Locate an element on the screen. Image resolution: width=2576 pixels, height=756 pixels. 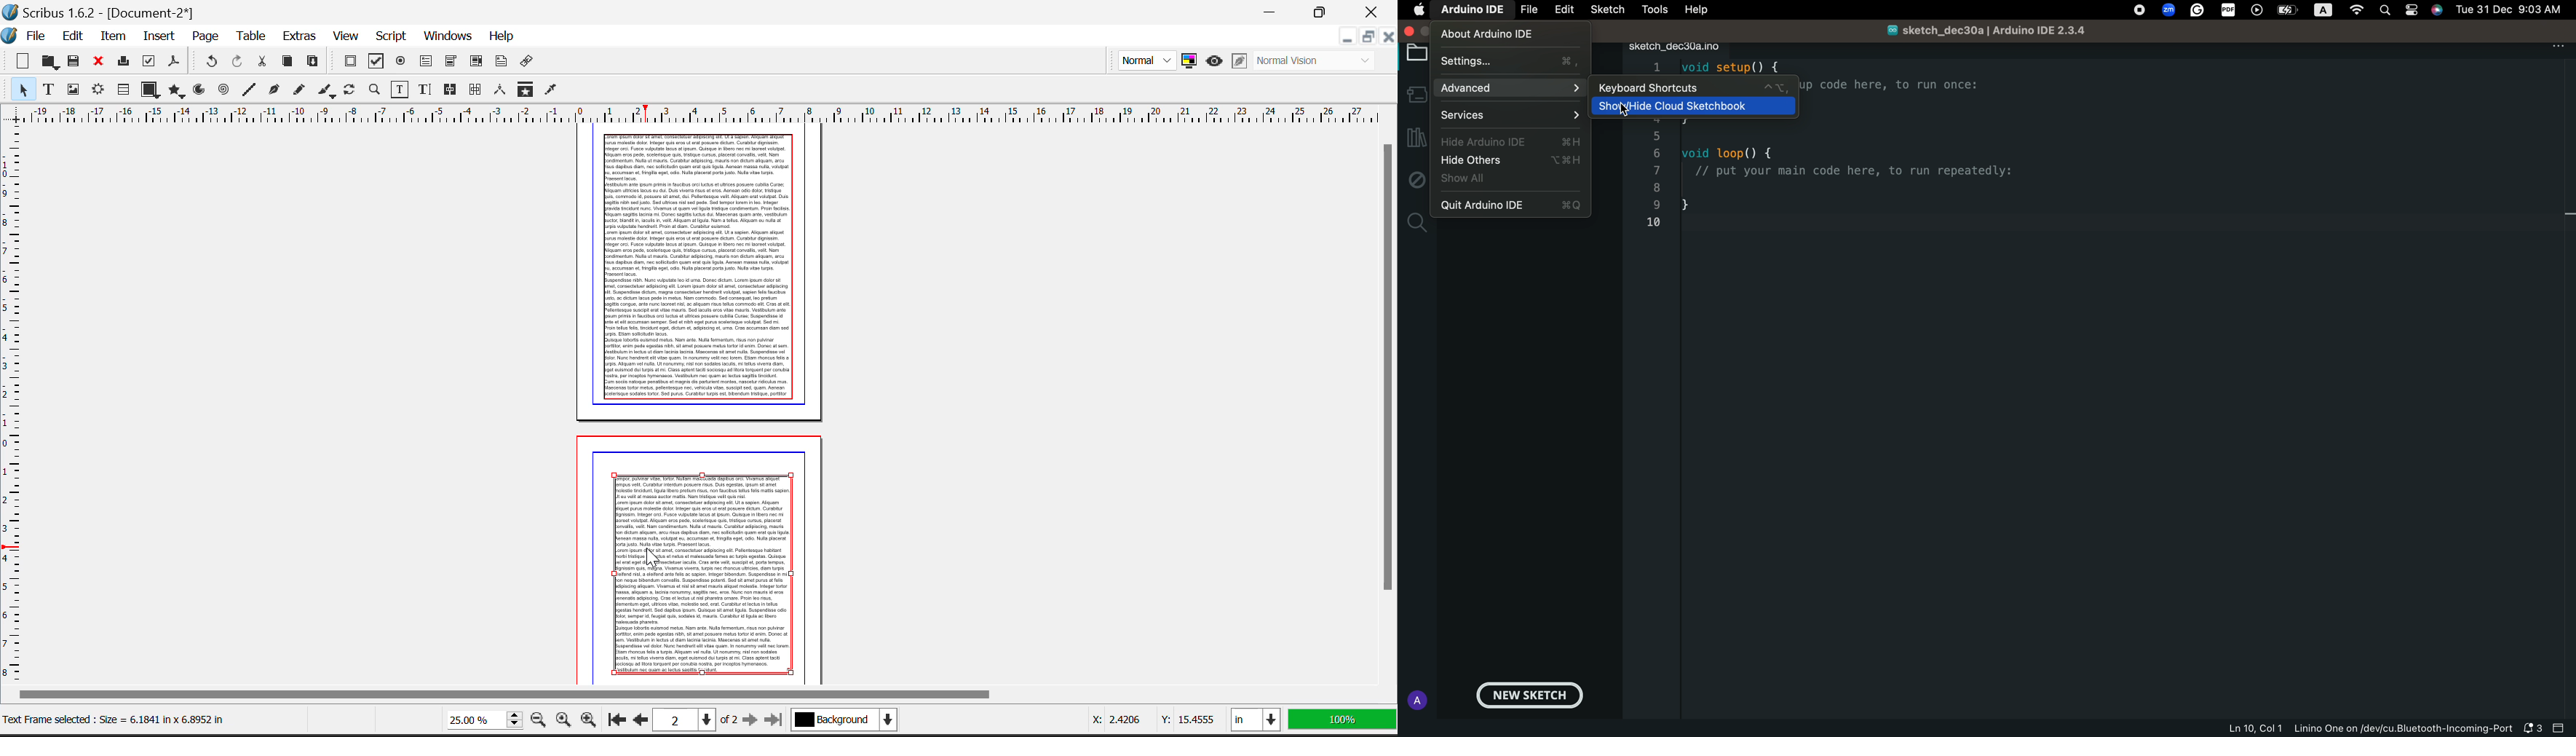
Redo is located at coordinates (239, 63).